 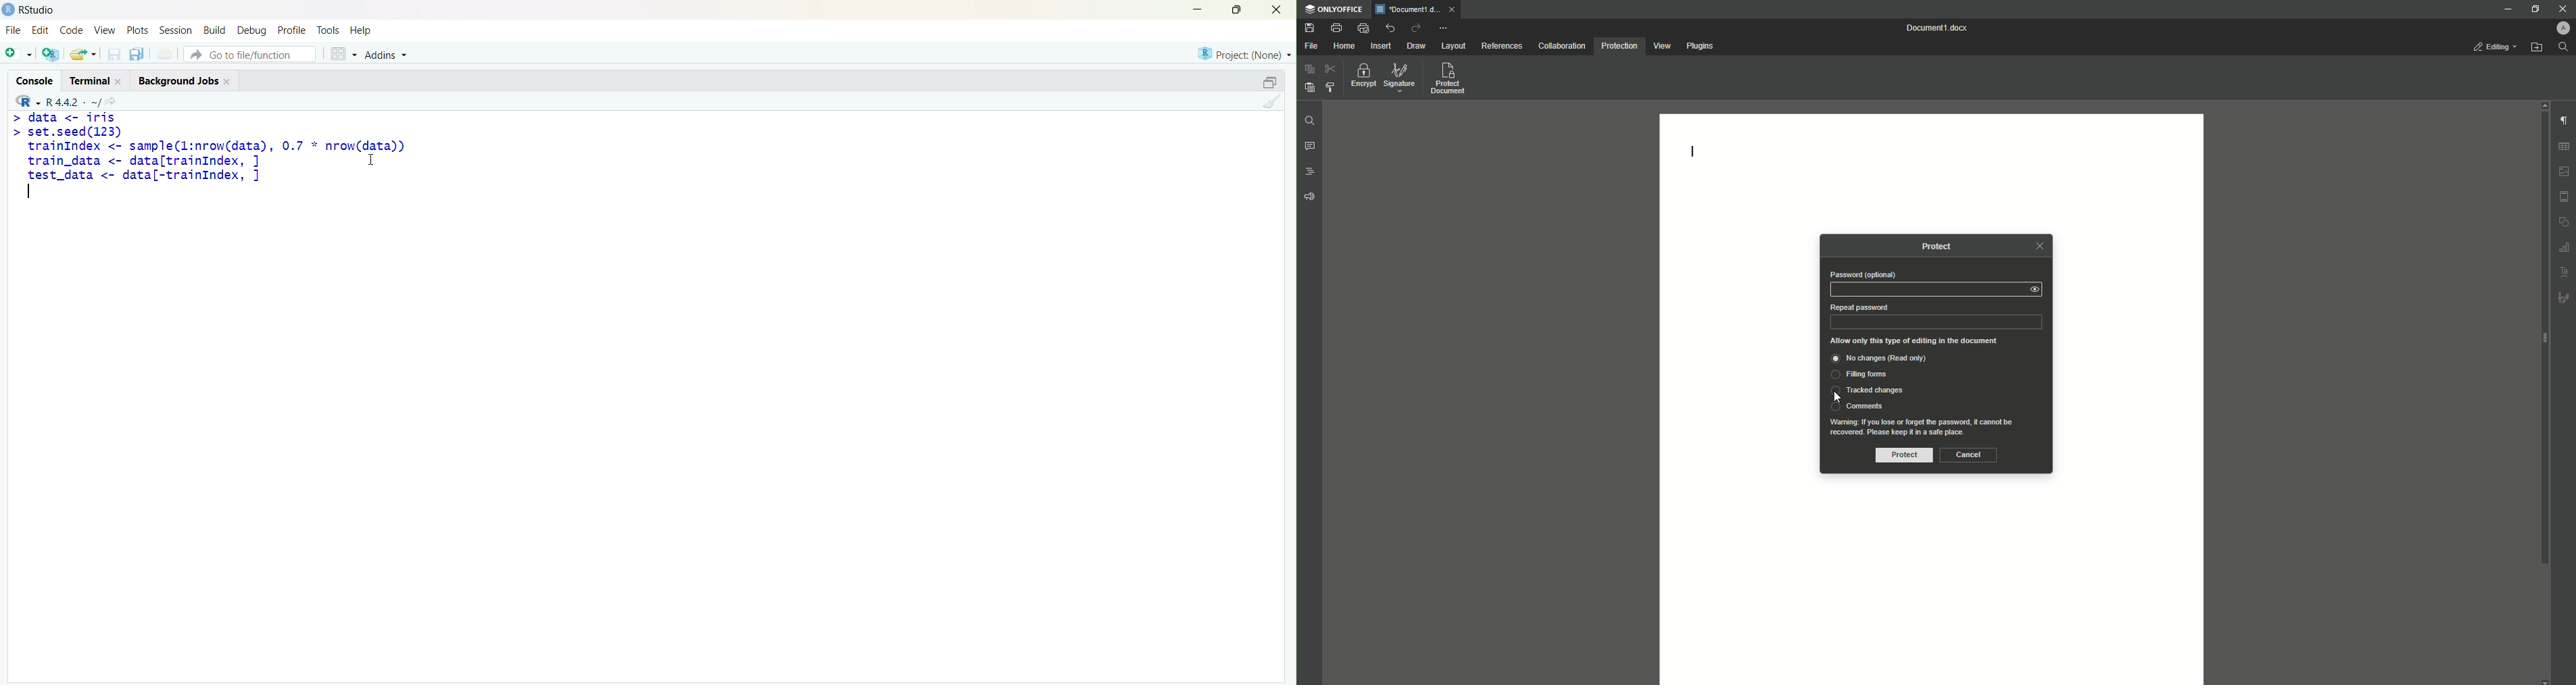 What do you see at coordinates (362, 31) in the screenshot?
I see `Help` at bounding box center [362, 31].